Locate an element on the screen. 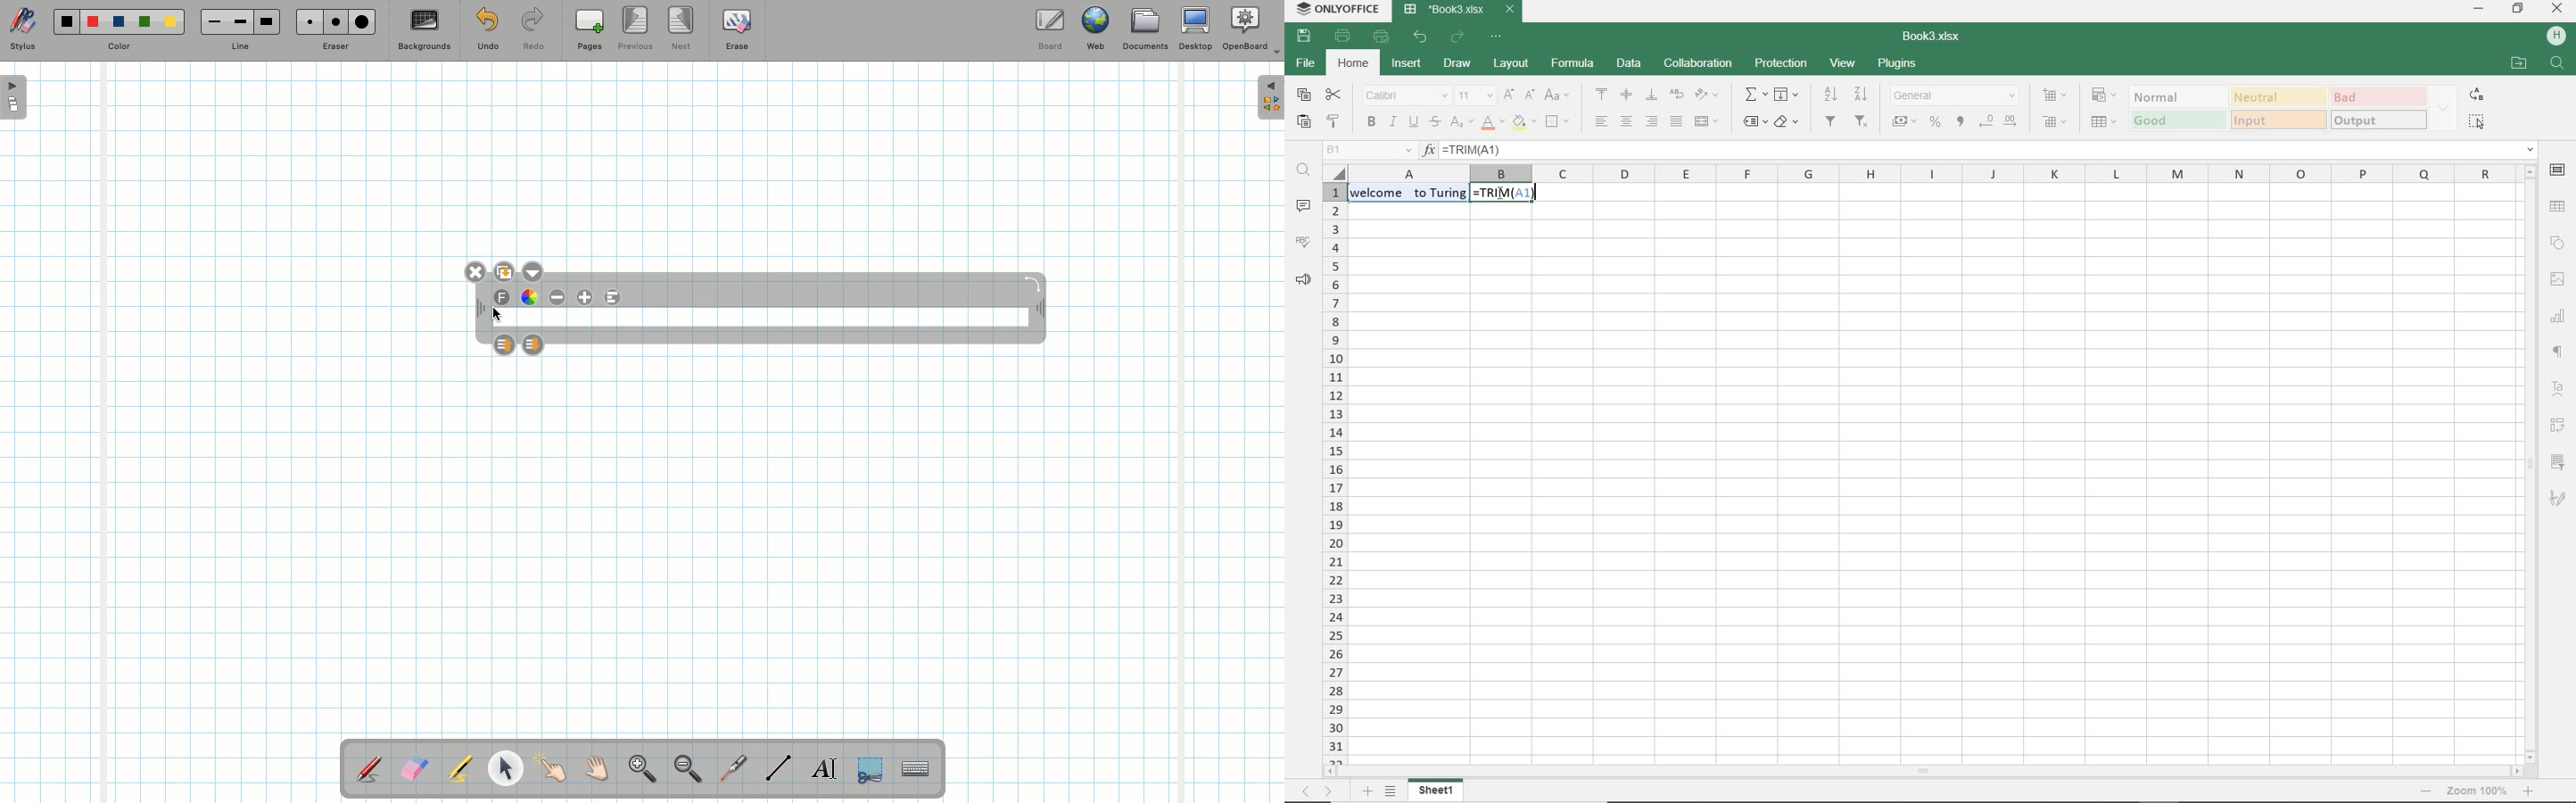 The width and height of the screenshot is (2576, 812). number format is located at coordinates (1955, 97).